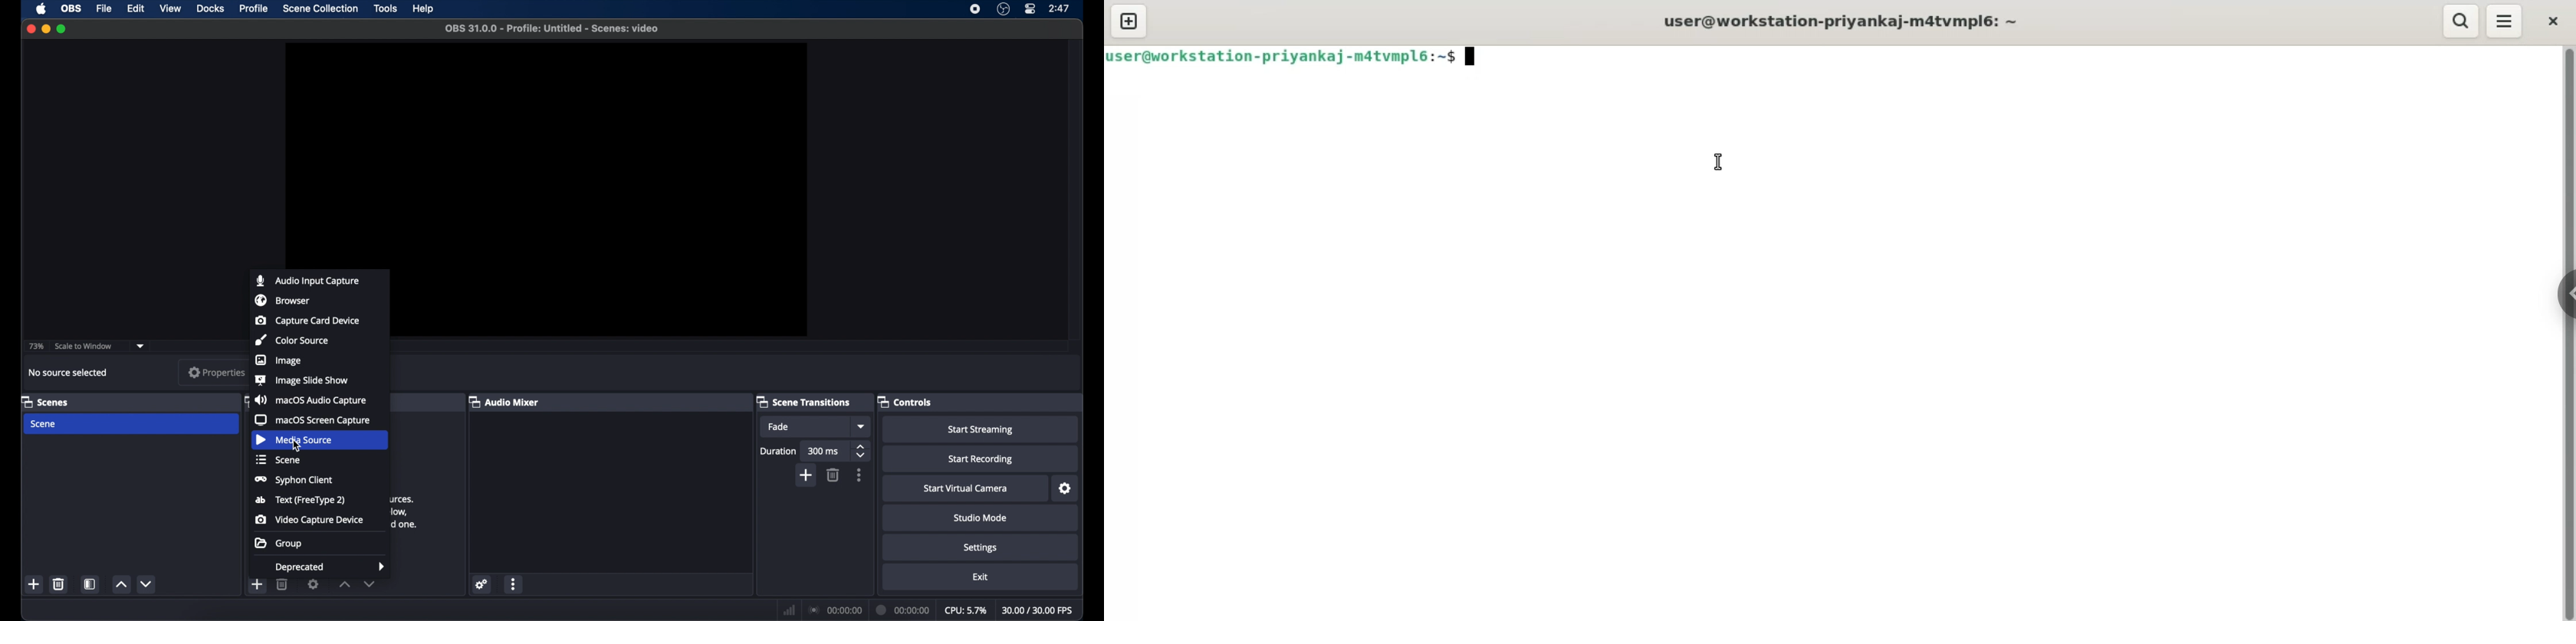 Image resolution: width=2576 pixels, height=644 pixels. What do you see at coordinates (386, 9) in the screenshot?
I see `tools` at bounding box center [386, 9].